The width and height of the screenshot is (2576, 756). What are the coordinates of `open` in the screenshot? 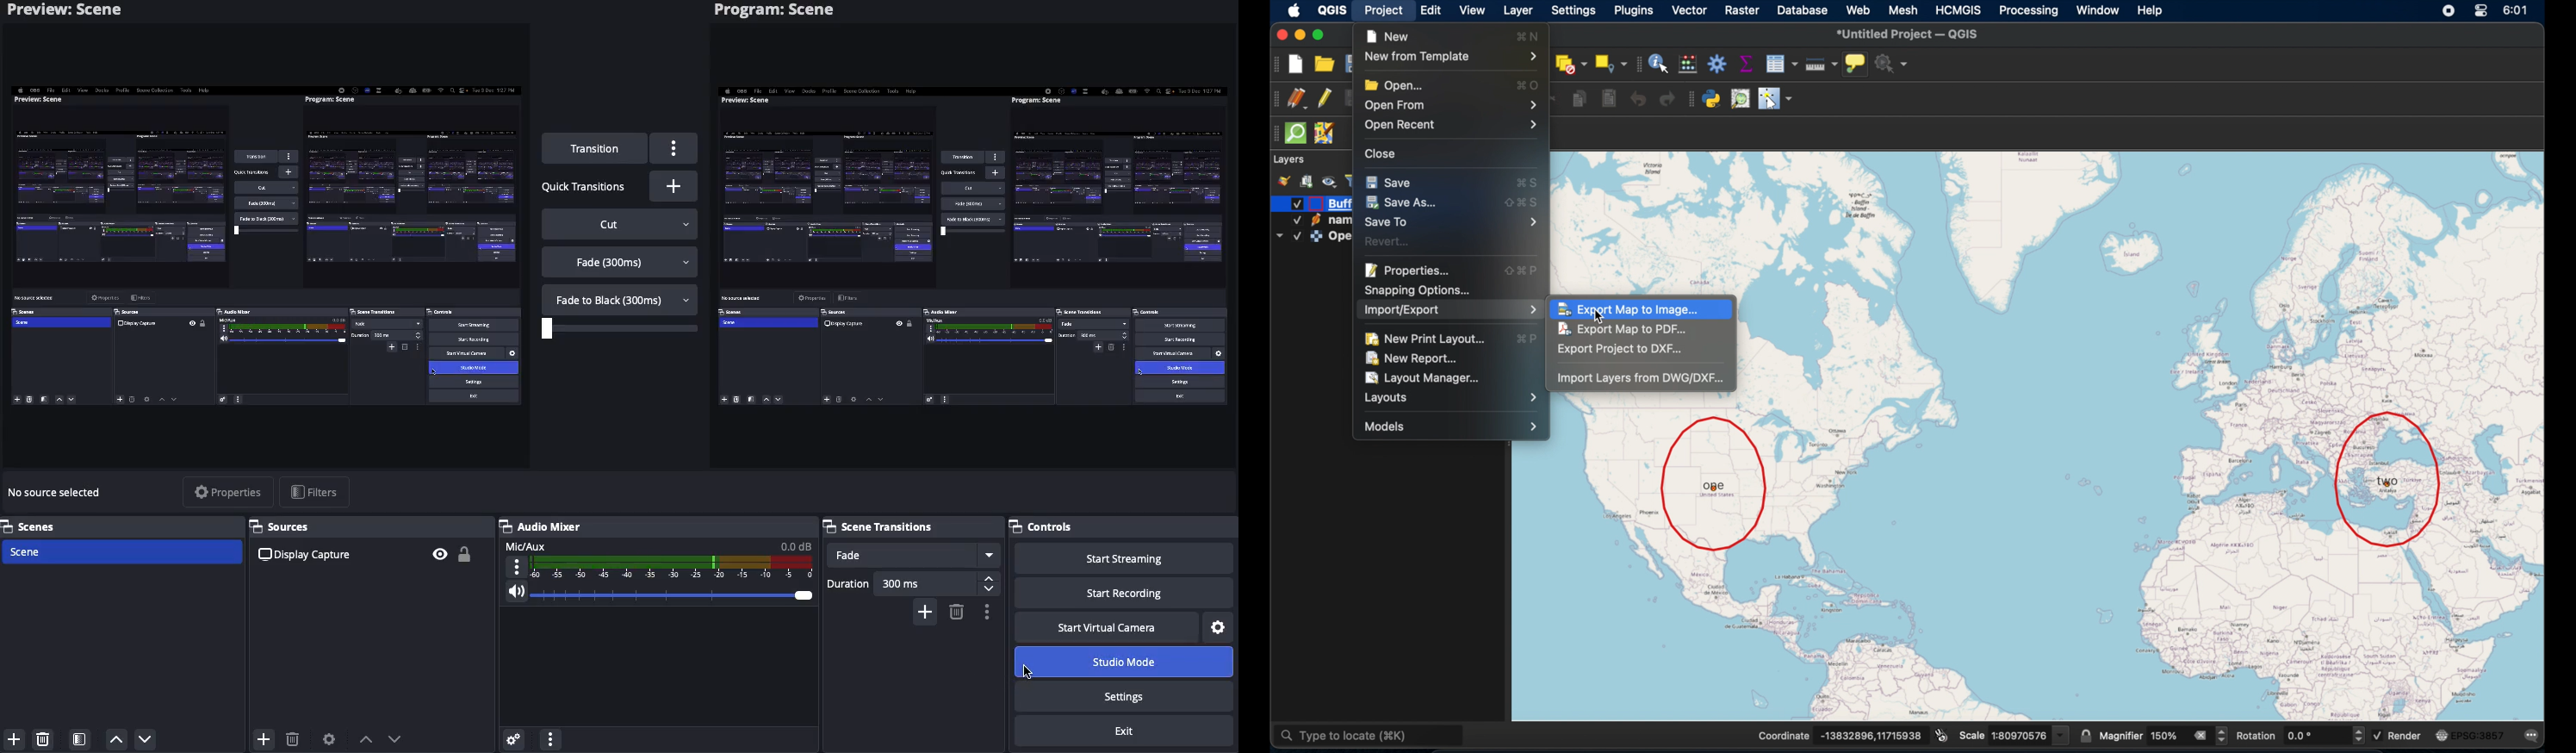 It's located at (1394, 82).